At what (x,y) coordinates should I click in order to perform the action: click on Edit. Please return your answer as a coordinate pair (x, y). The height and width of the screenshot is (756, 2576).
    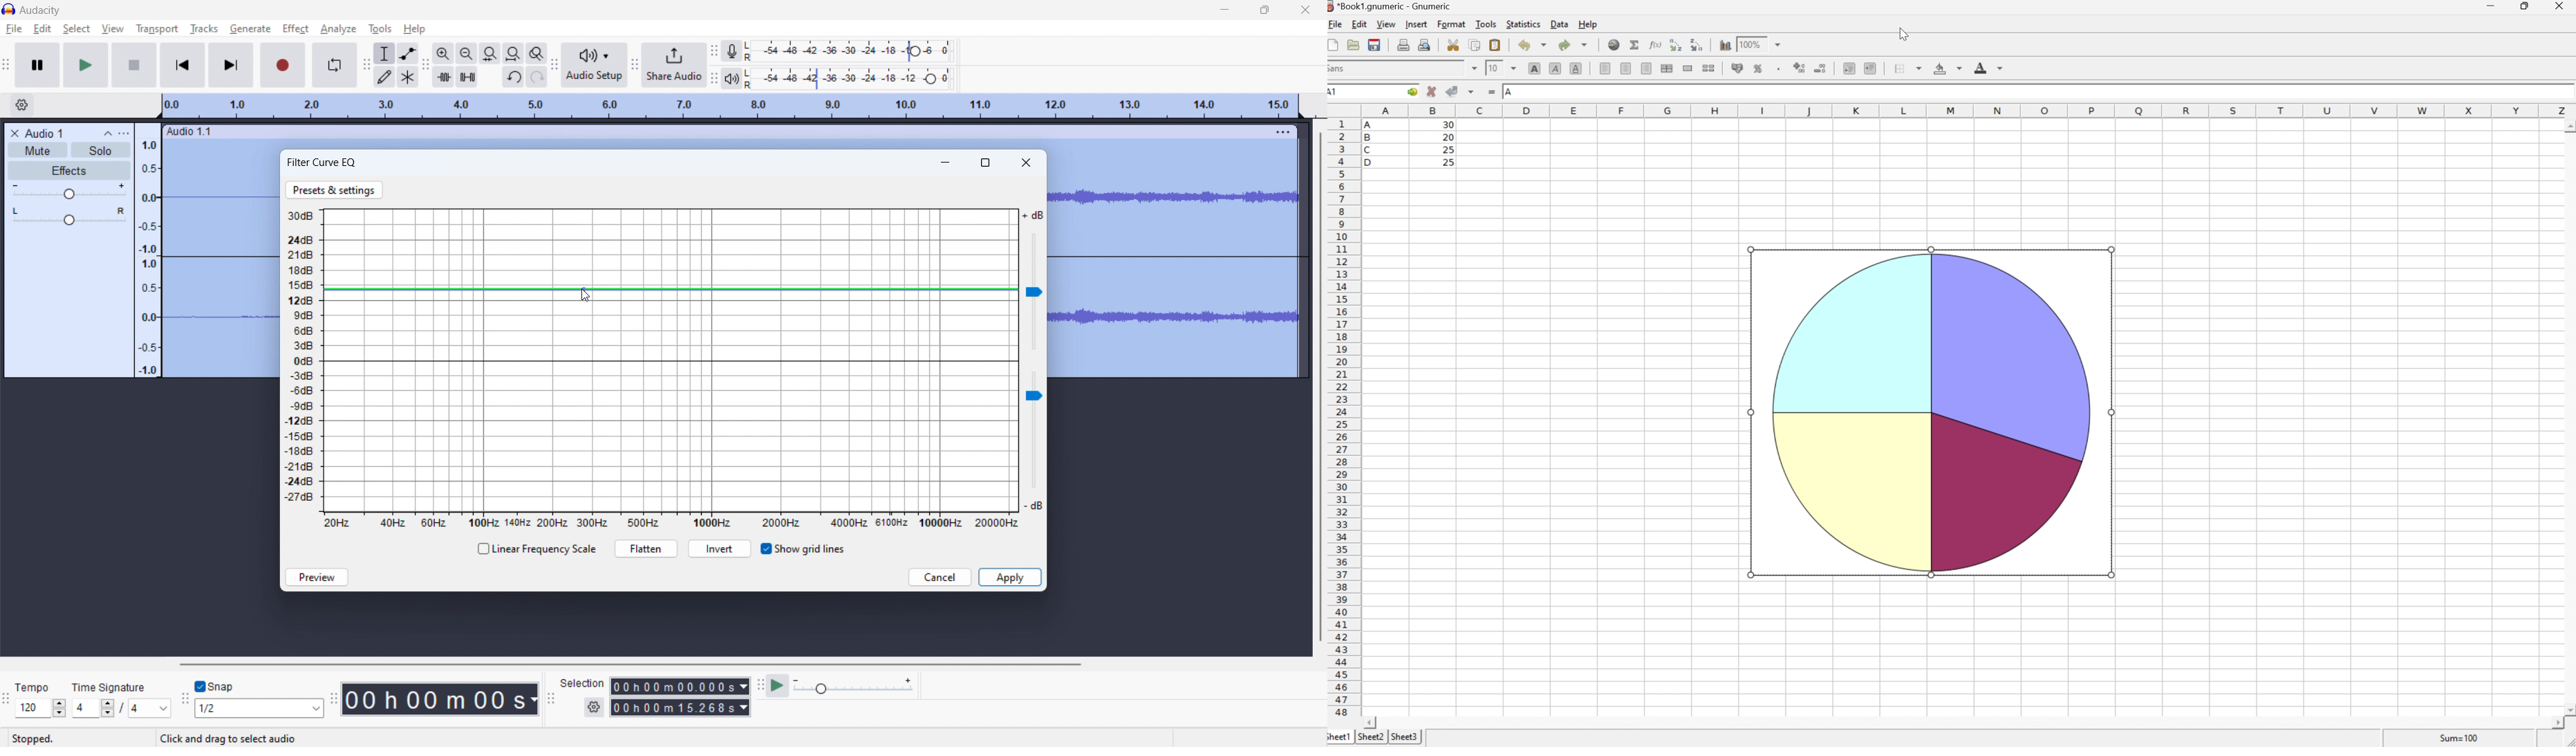
    Looking at the image, I should click on (1359, 24).